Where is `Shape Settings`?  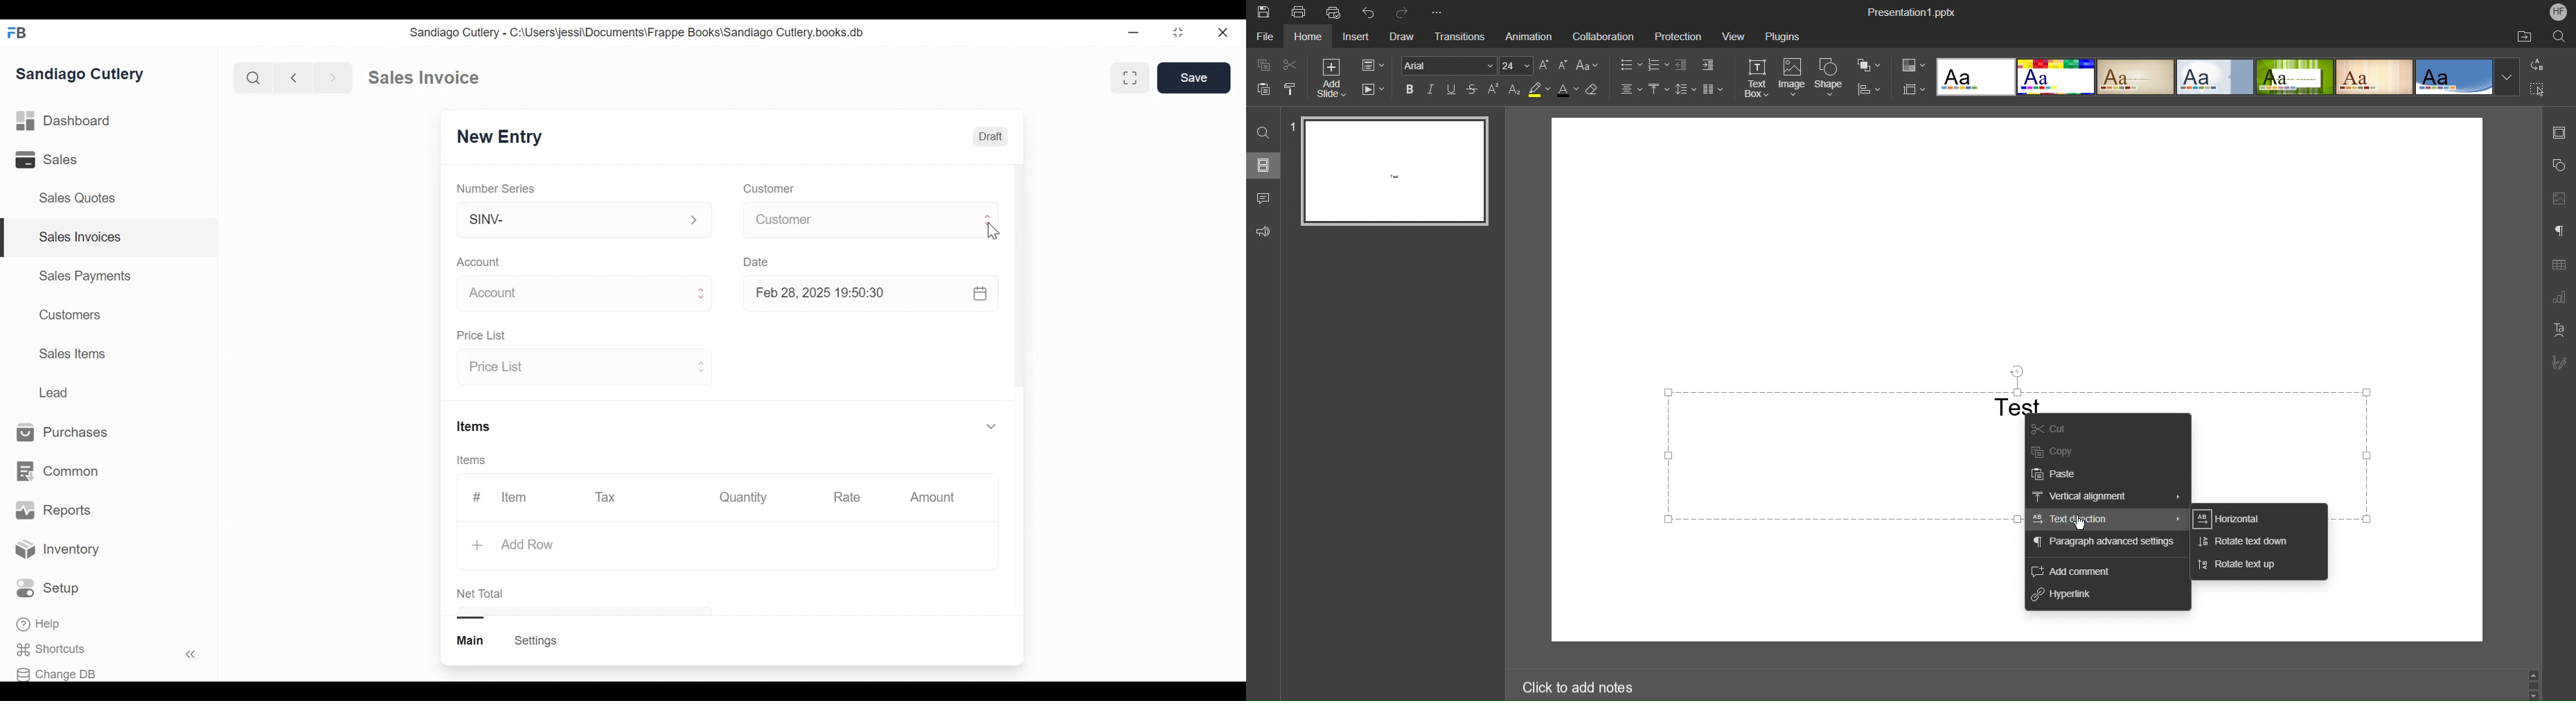
Shape Settings is located at coordinates (2559, 166).